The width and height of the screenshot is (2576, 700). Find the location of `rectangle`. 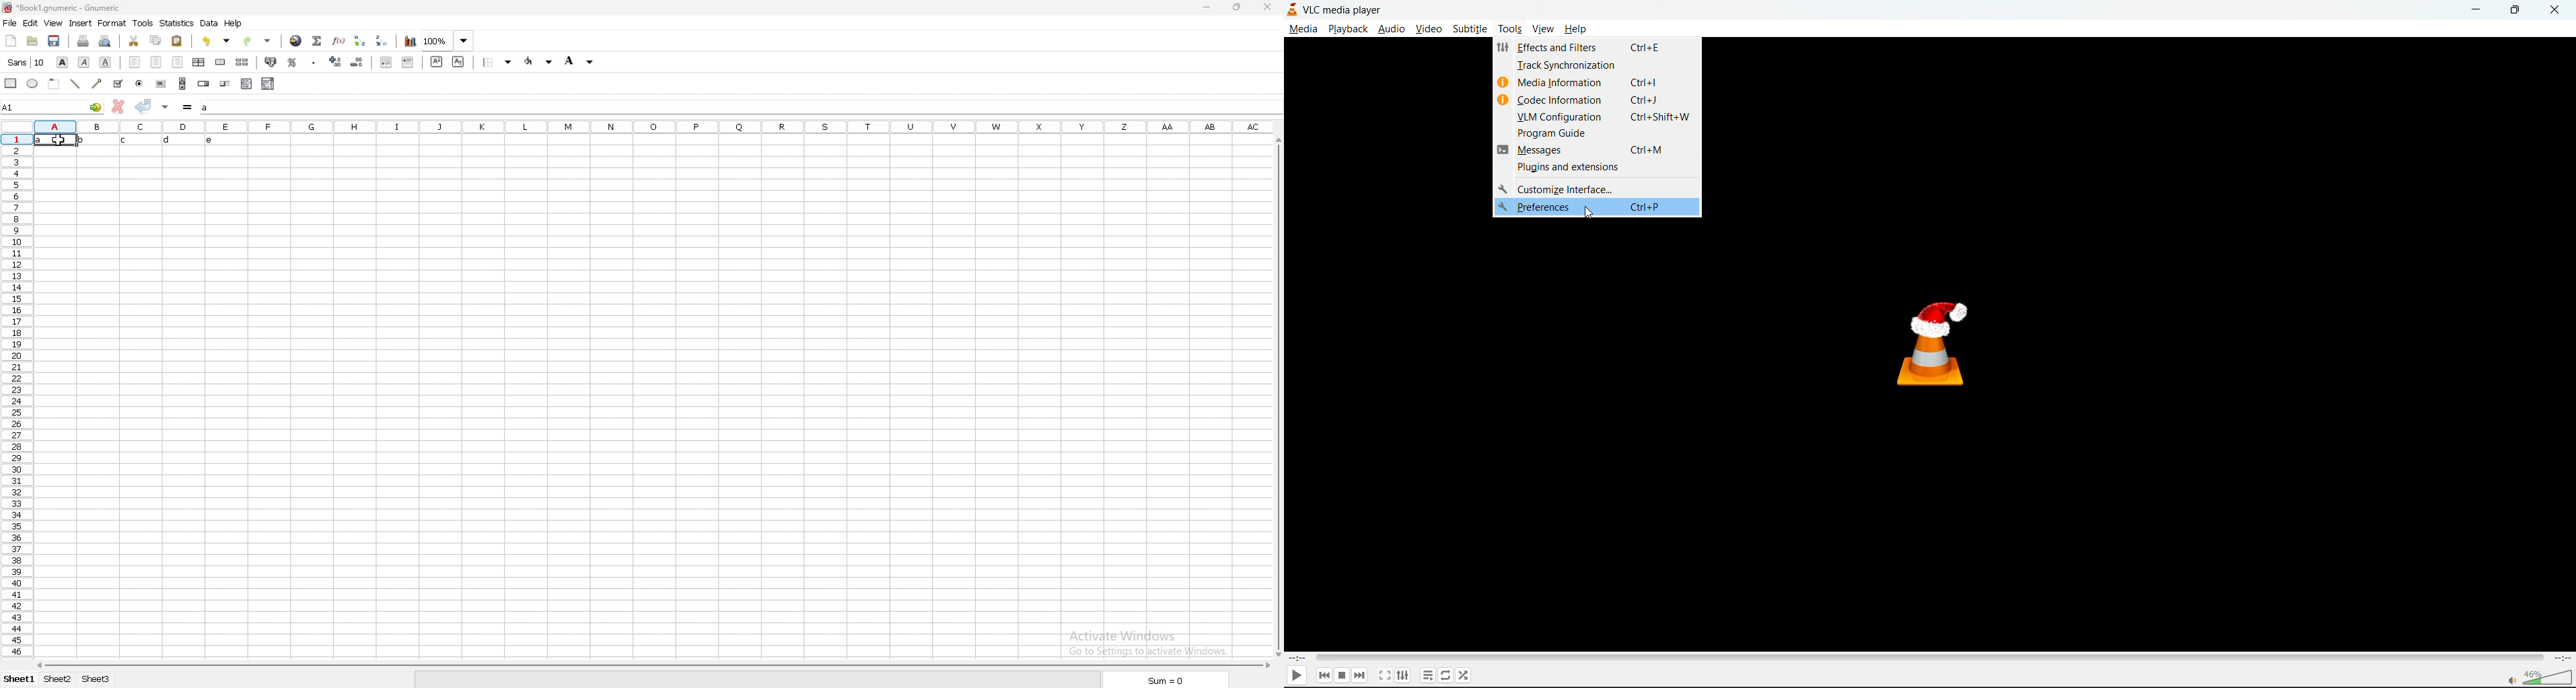

rectangle is located at coordinates (11, 82).